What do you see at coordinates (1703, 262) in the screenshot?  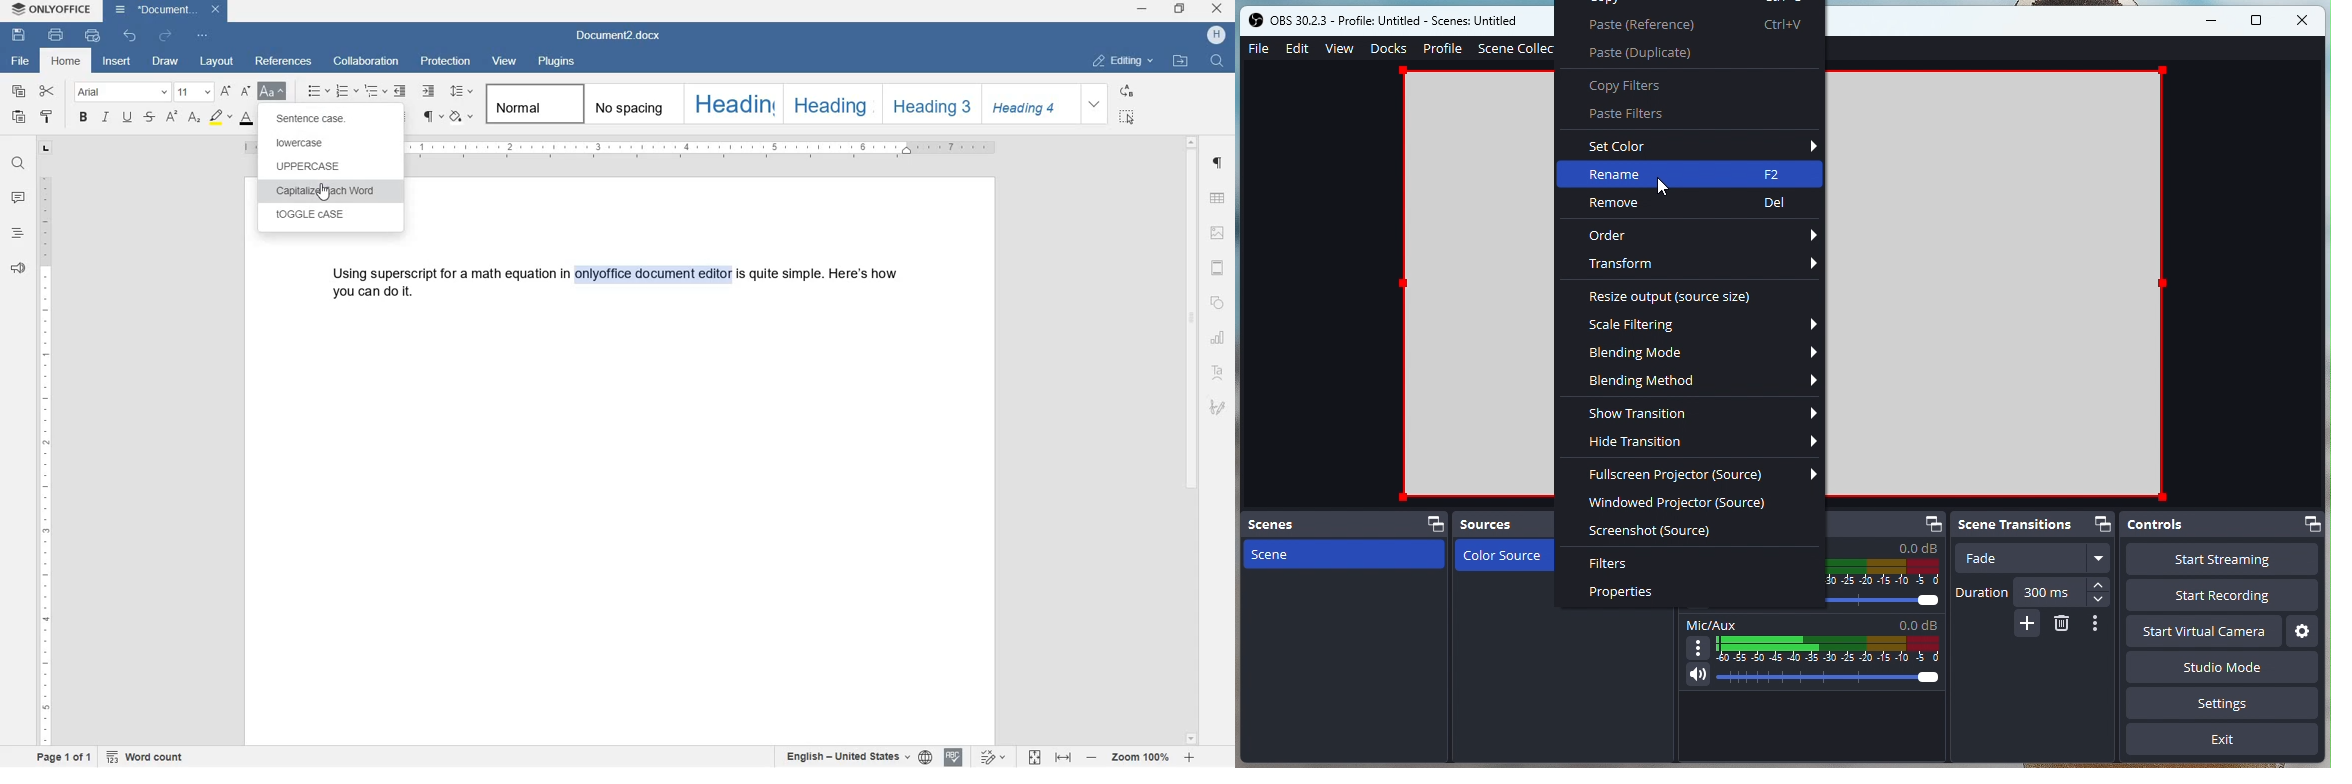 I see `Transform` at bounding box center [1703, 262].